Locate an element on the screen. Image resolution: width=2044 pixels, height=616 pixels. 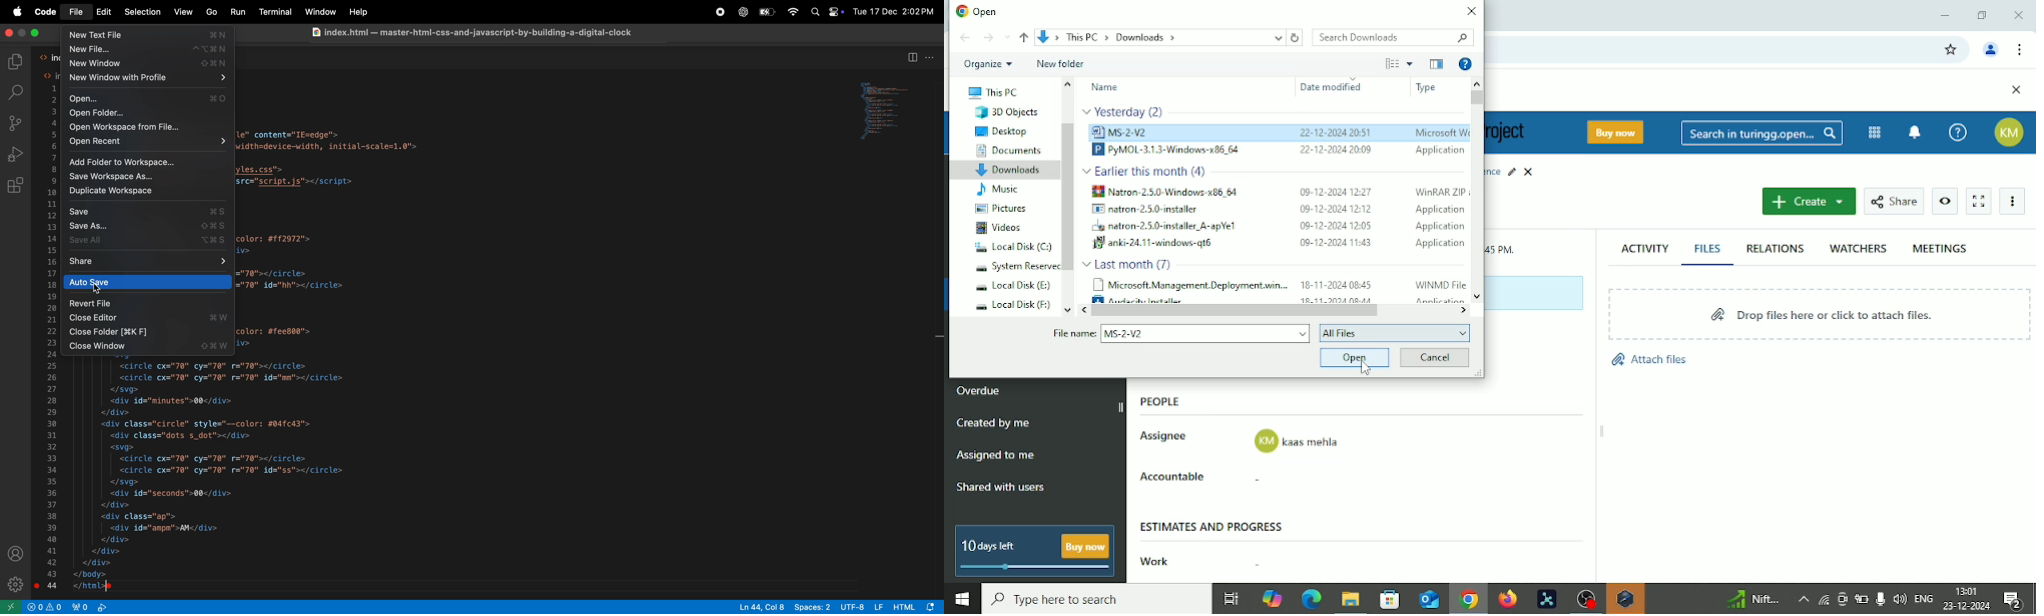
Meetings is located at coordinates (1940, 248).